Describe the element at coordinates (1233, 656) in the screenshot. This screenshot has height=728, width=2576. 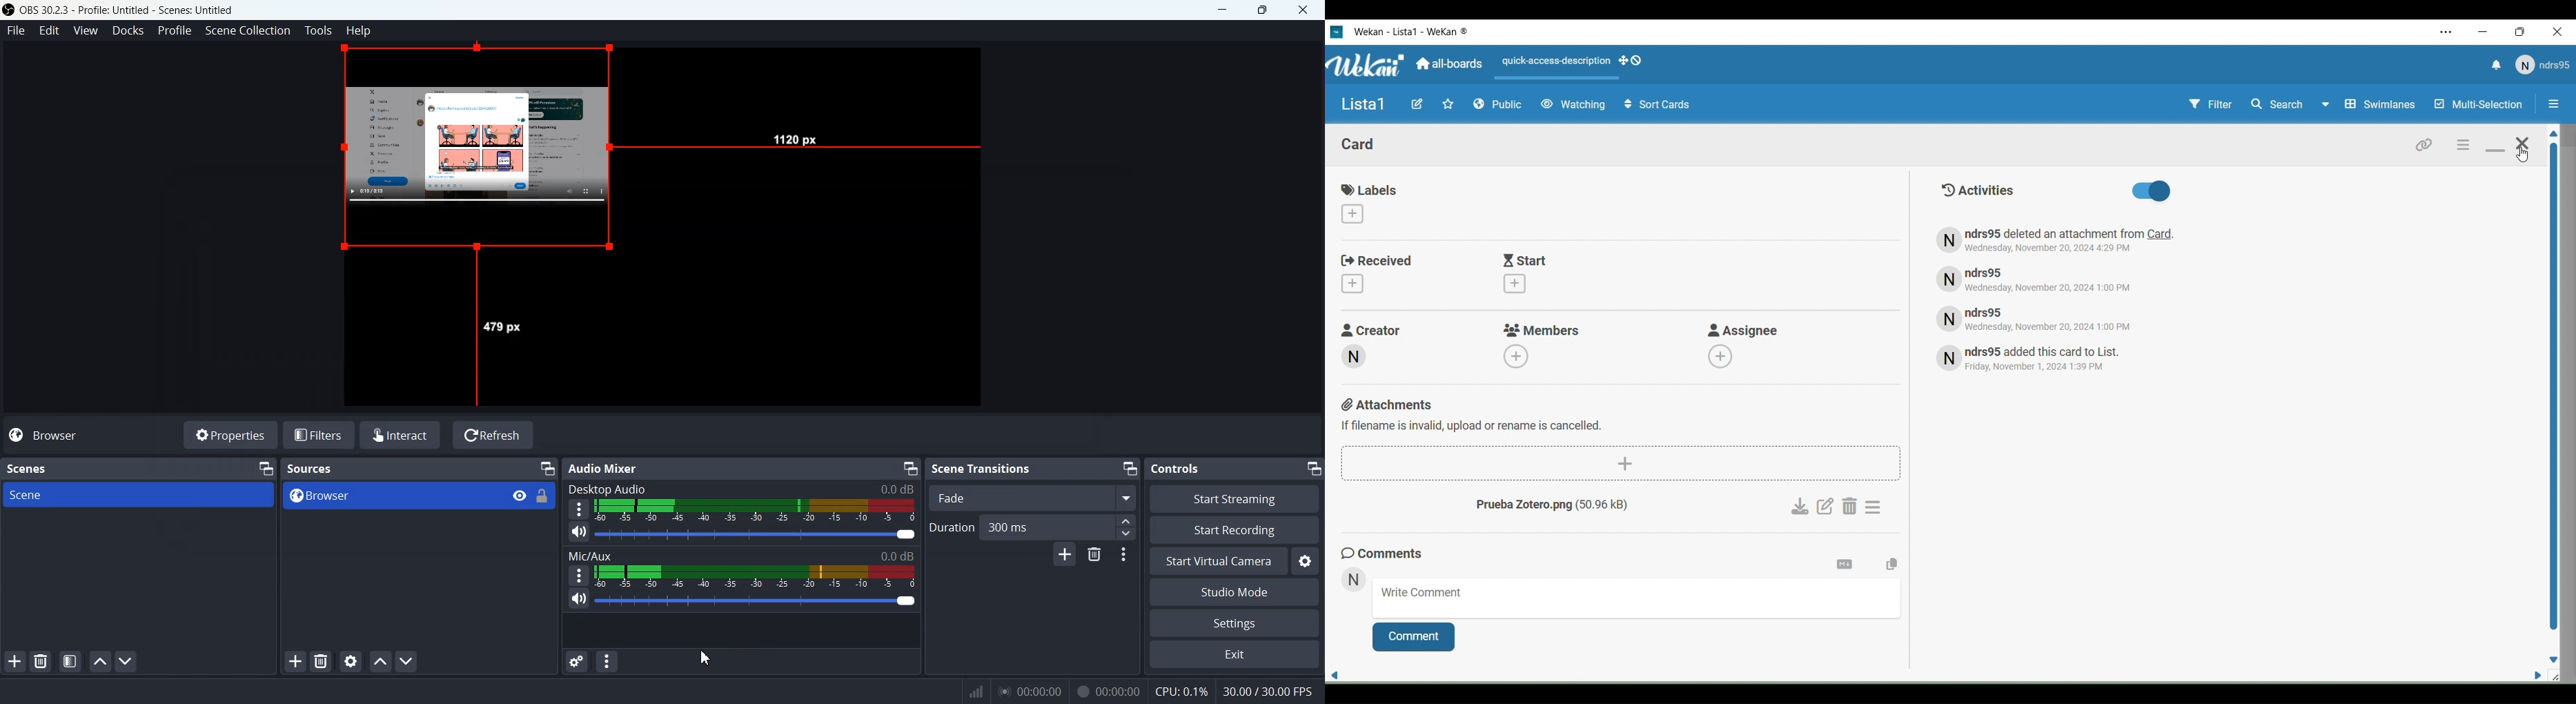
I see `Exit` at that location.